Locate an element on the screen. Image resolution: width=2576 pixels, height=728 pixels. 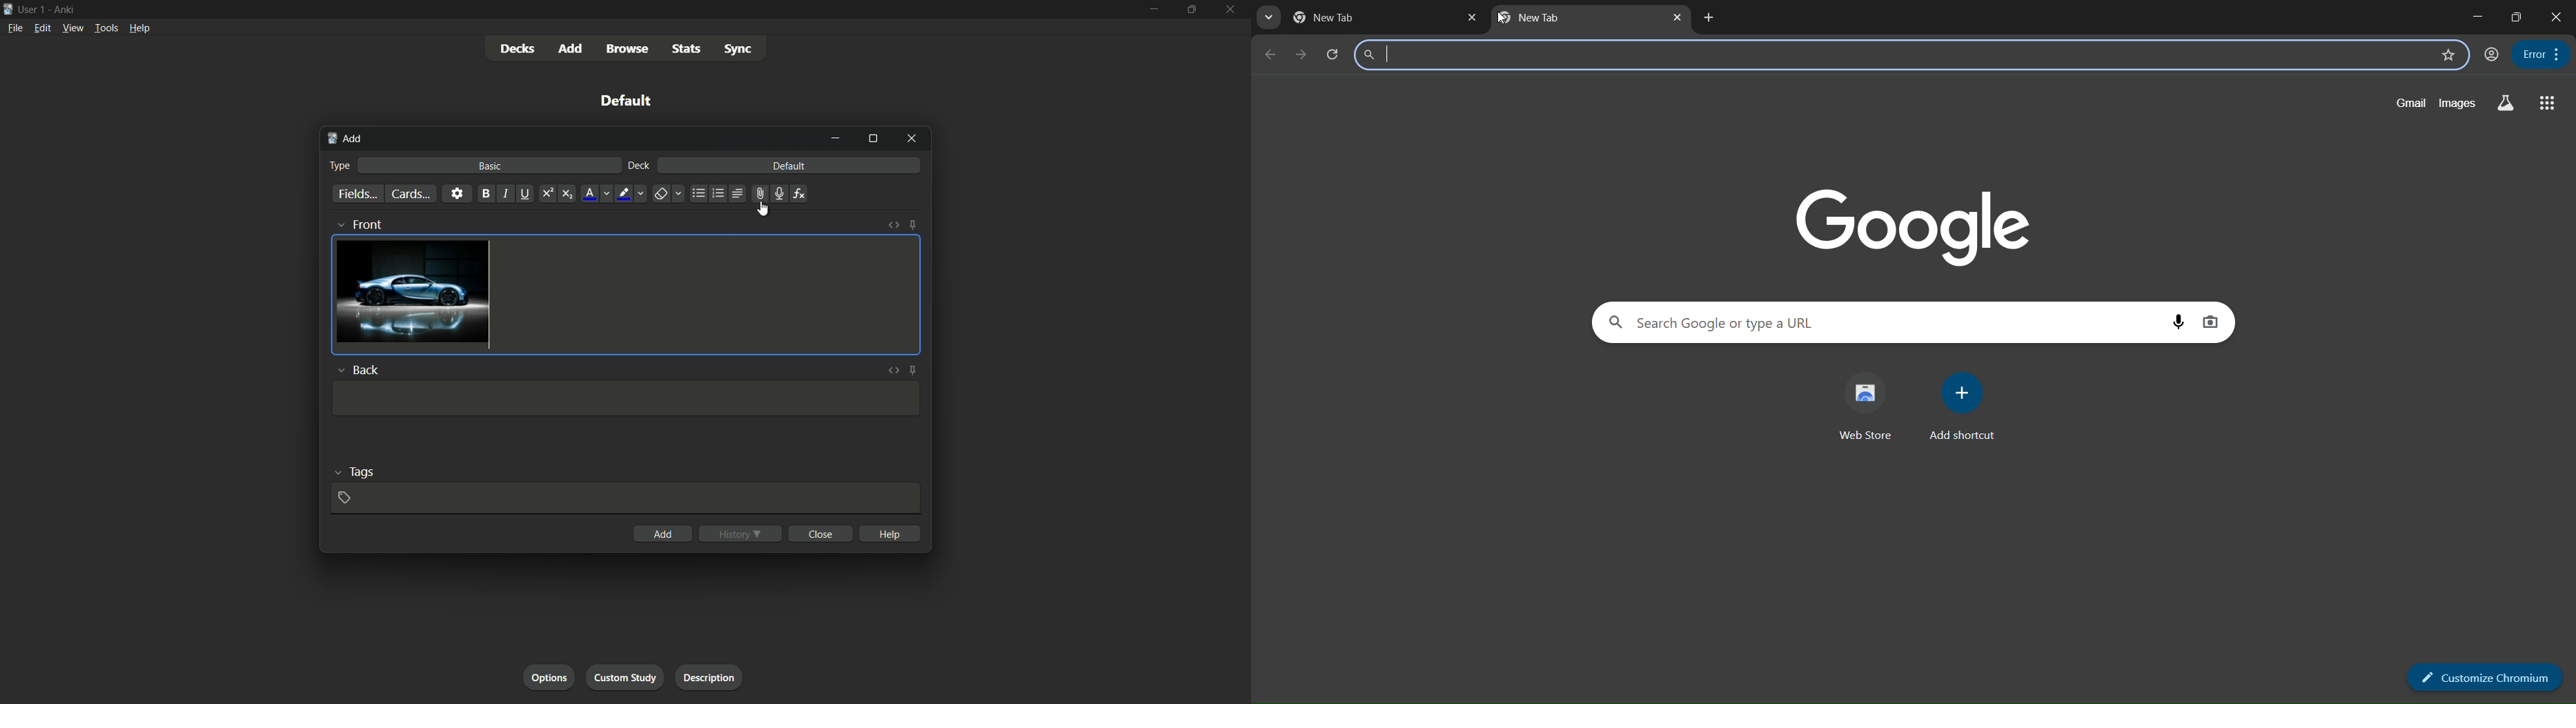
underline is located at coordinates (527, 193).